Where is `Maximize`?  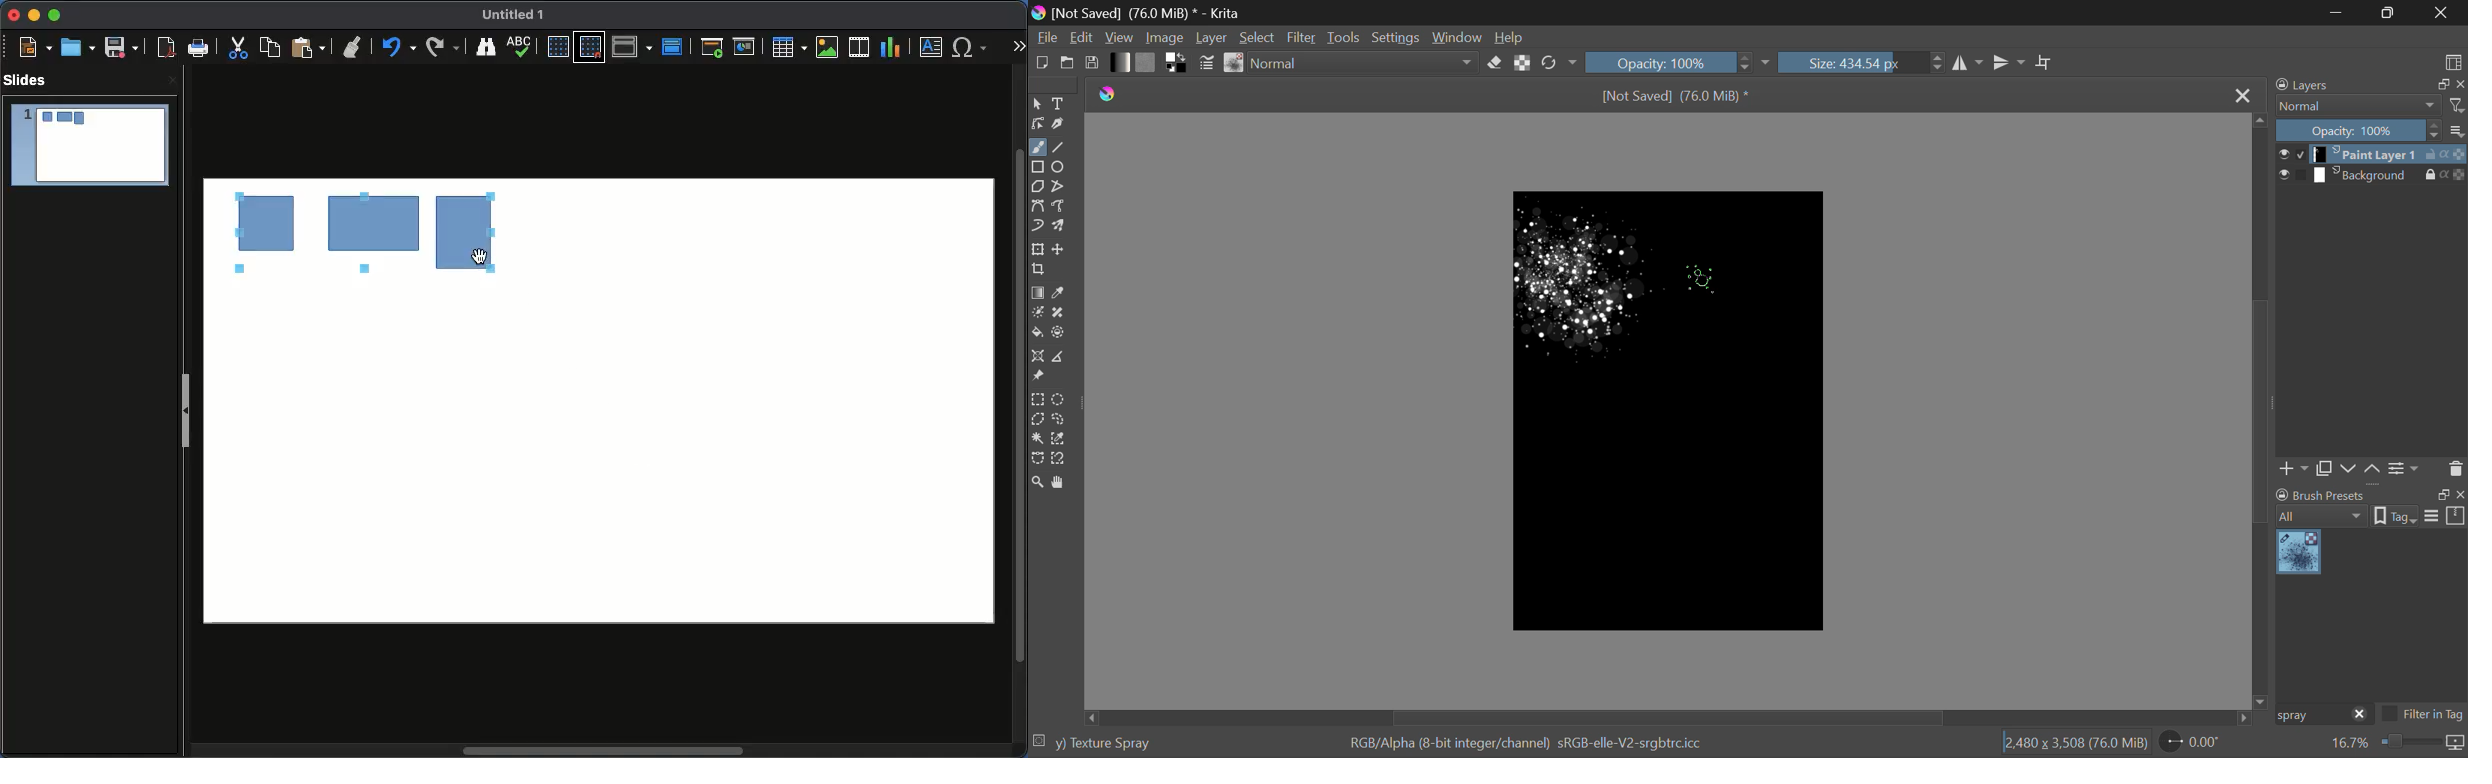 Maximize is located at coordinates (56, 15).